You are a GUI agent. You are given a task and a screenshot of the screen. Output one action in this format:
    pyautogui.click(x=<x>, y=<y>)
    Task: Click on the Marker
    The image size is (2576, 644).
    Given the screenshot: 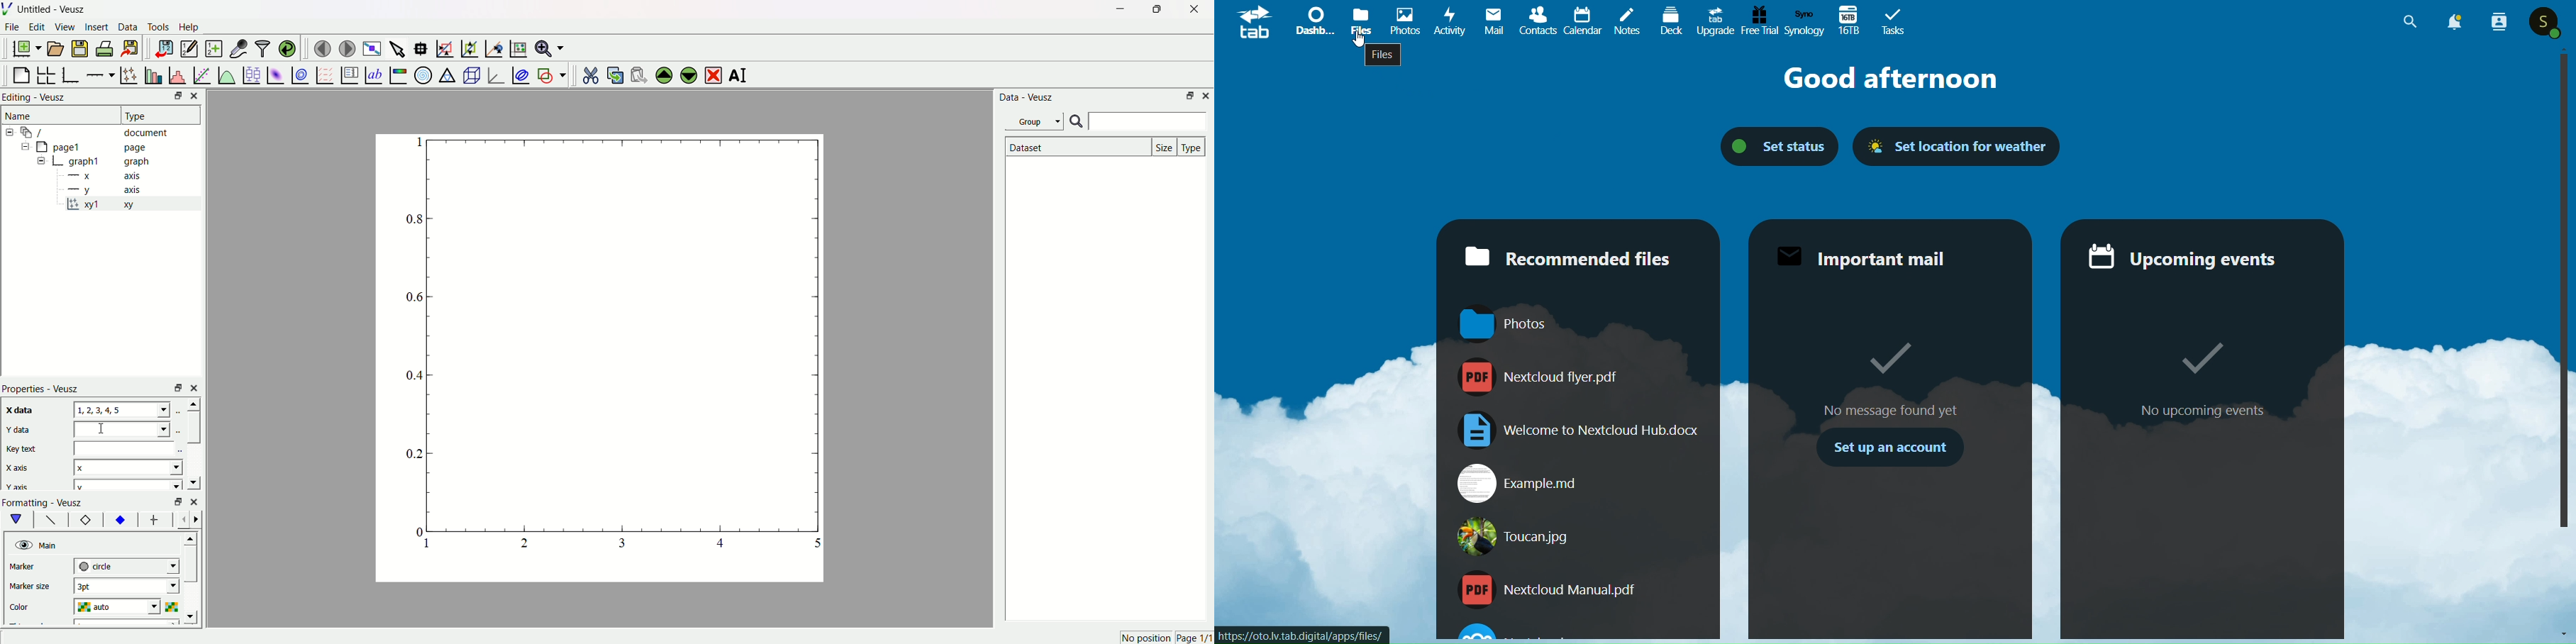 What is the action you would take?
    pyautogui.click(x=34, y=567)
    